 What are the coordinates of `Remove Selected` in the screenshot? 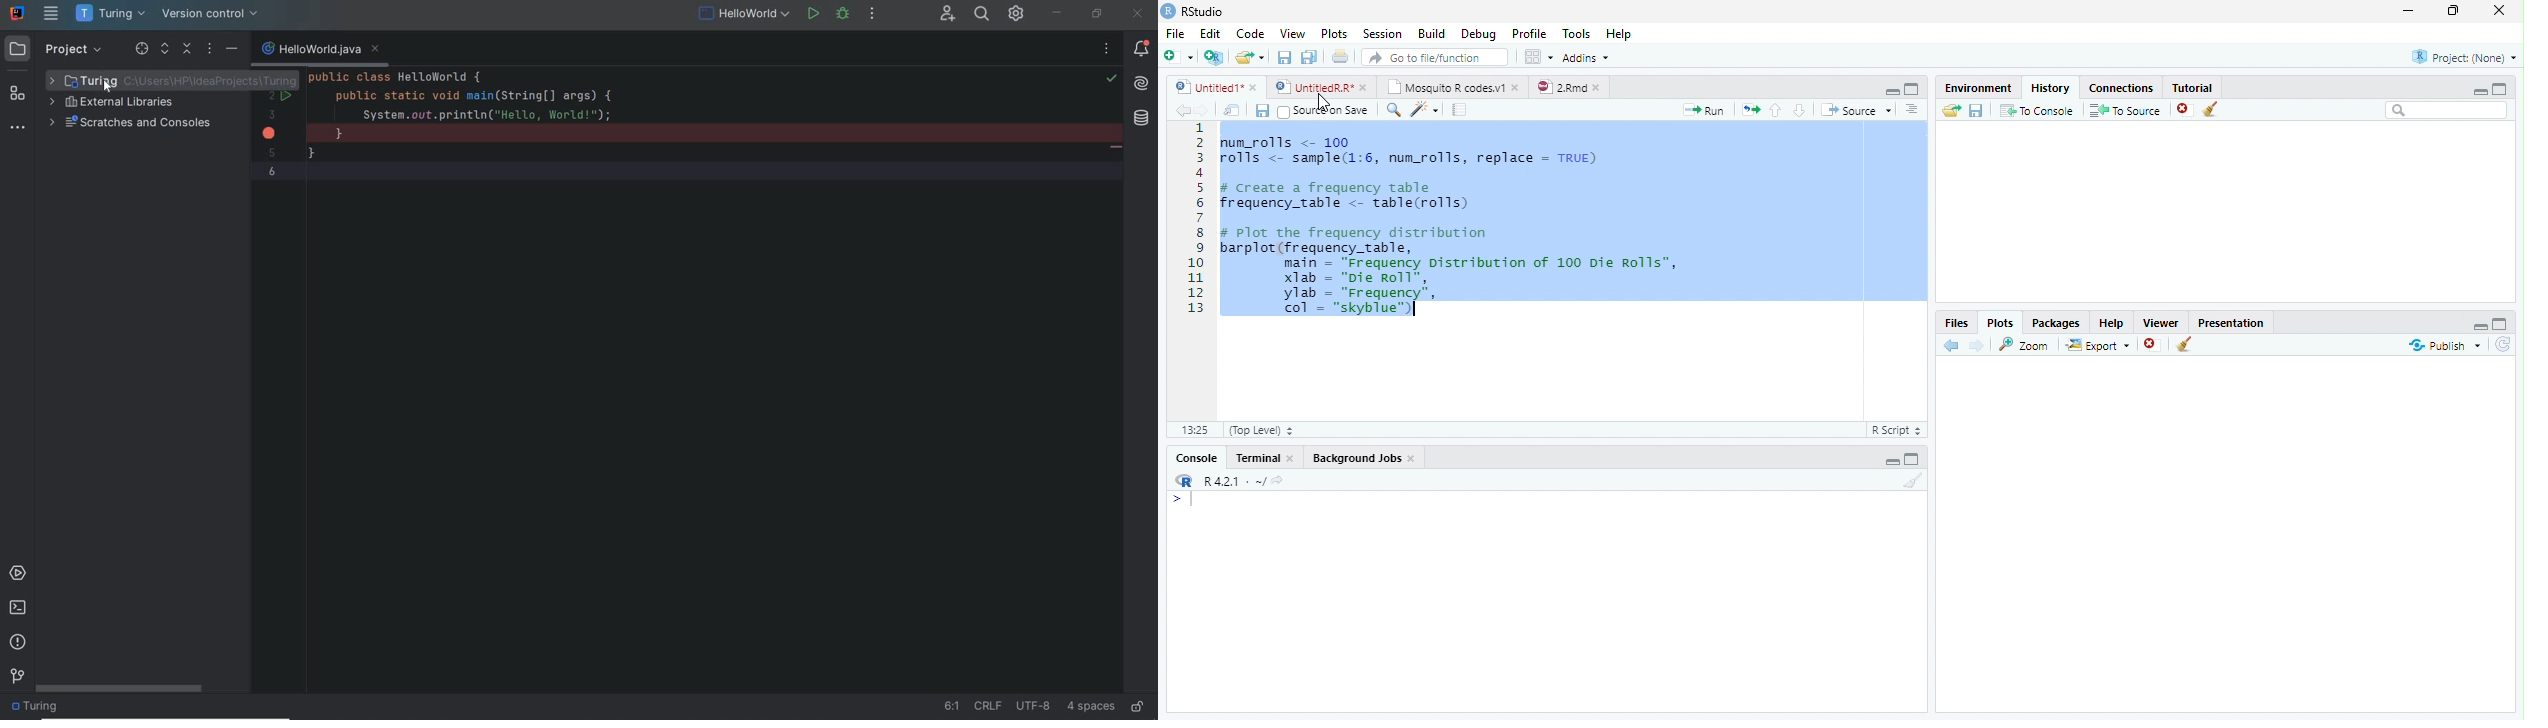 It's located at (2153, 346).